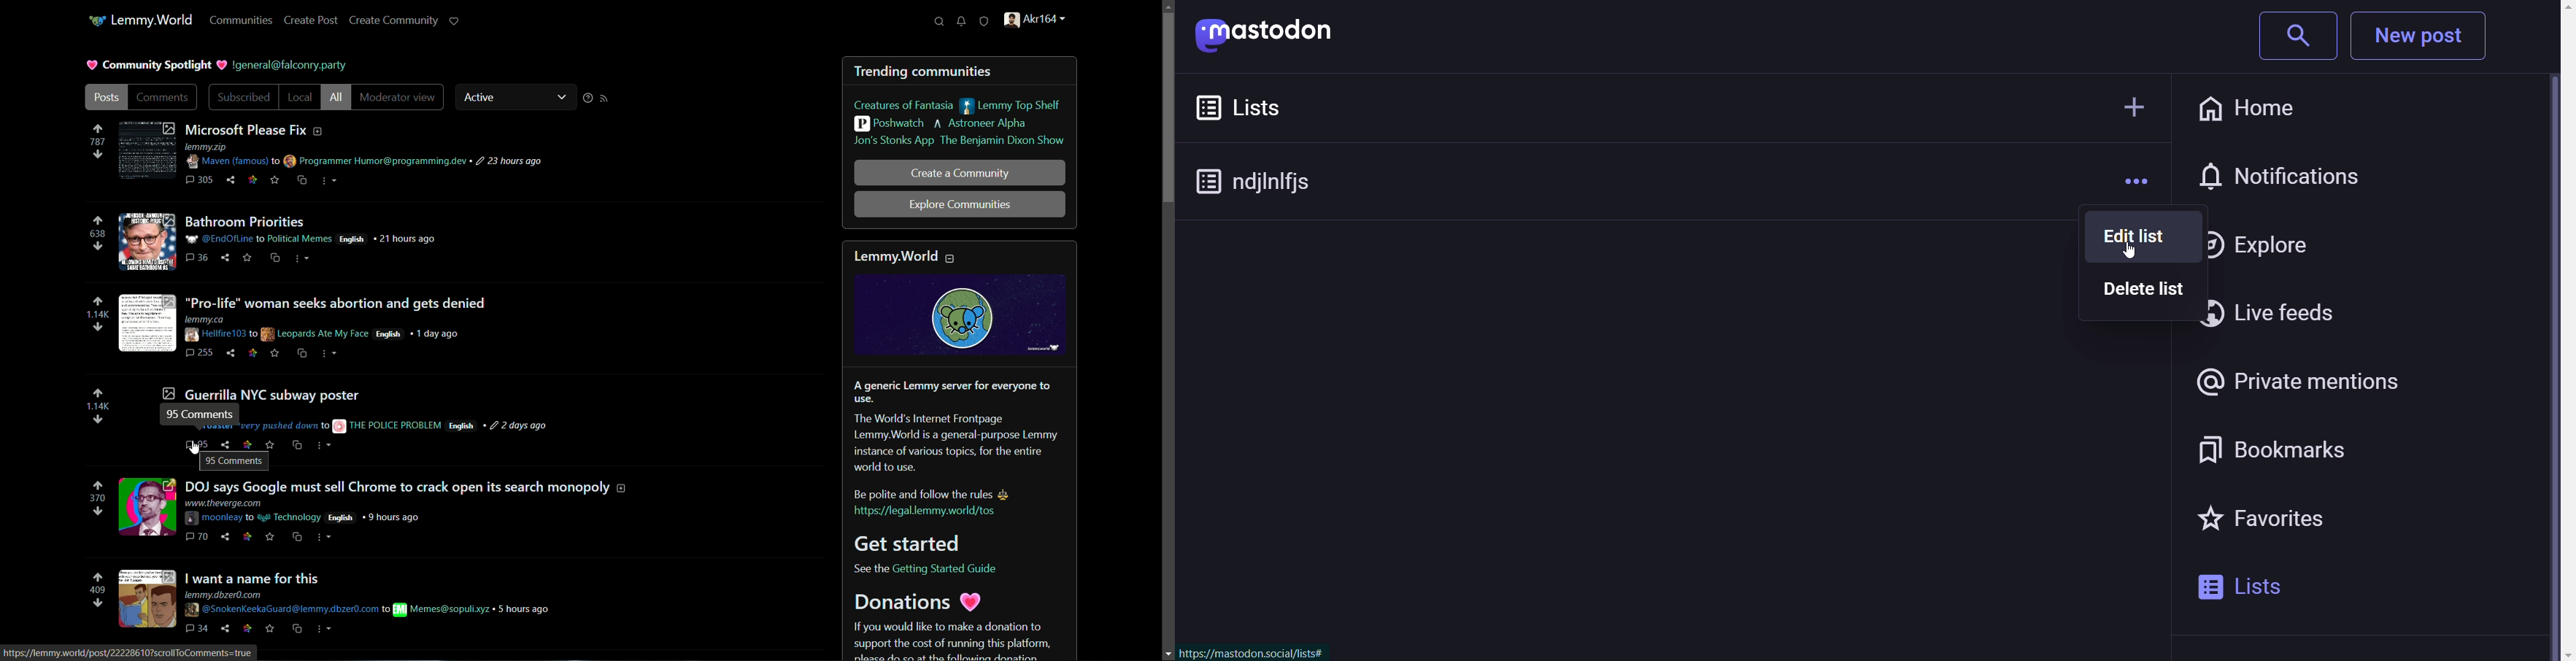 The width and height of the screenshot is (2576, 672). Describe the element at coordinates (444, 334) in the screenshot. I see `«1day ago` at that location.